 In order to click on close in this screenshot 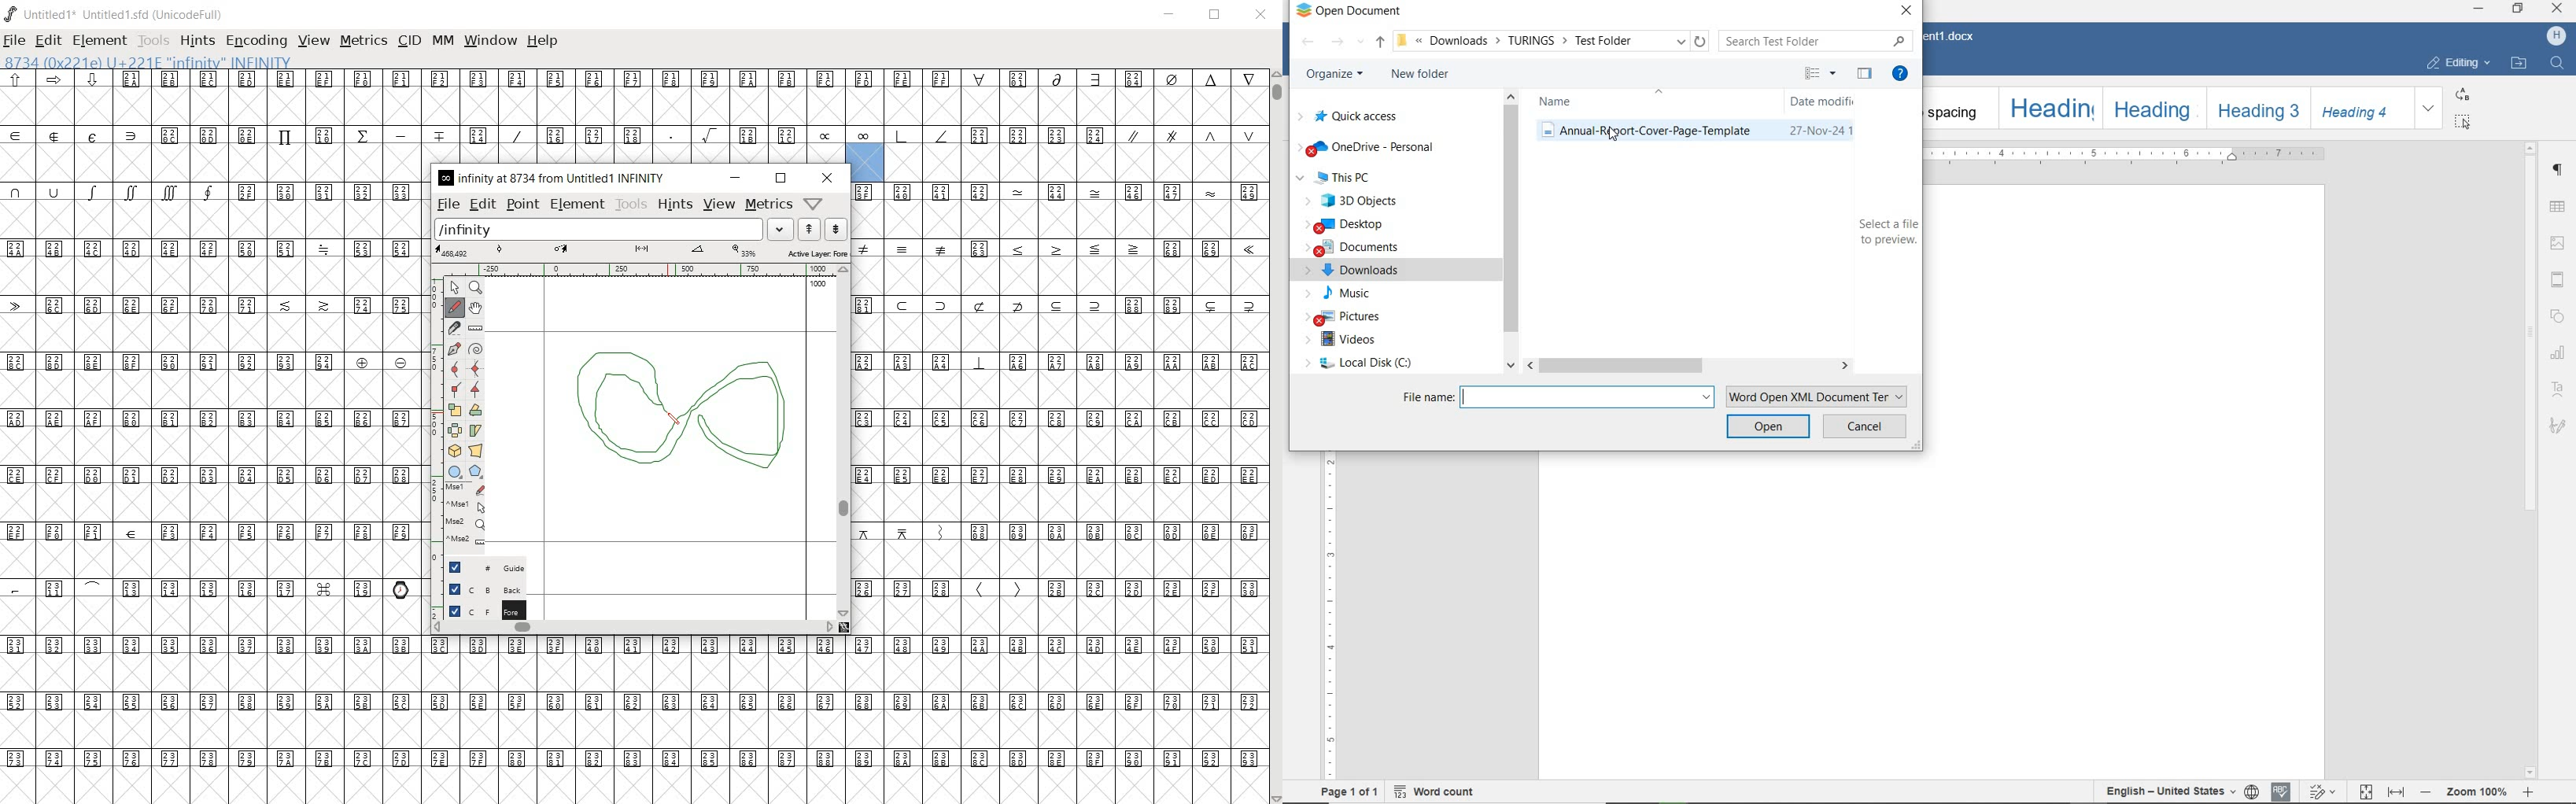, I will do `click(1262, 15)`.